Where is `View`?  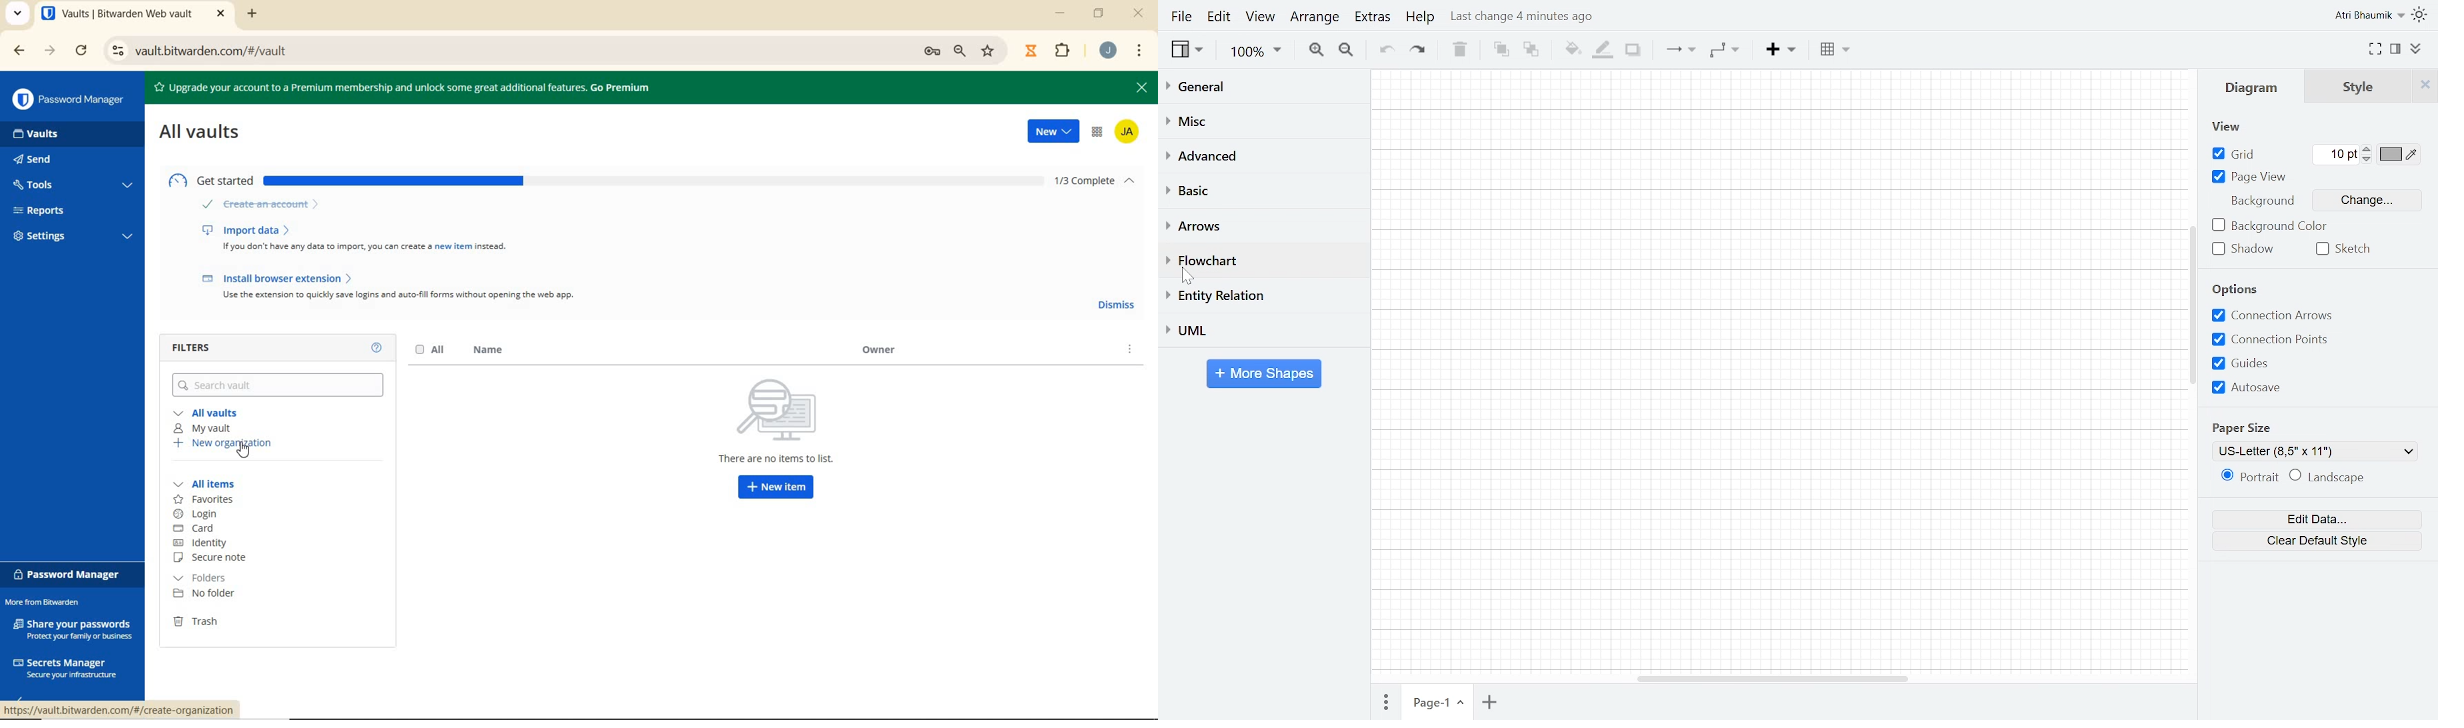
View is located at coordinates (1187, 51).